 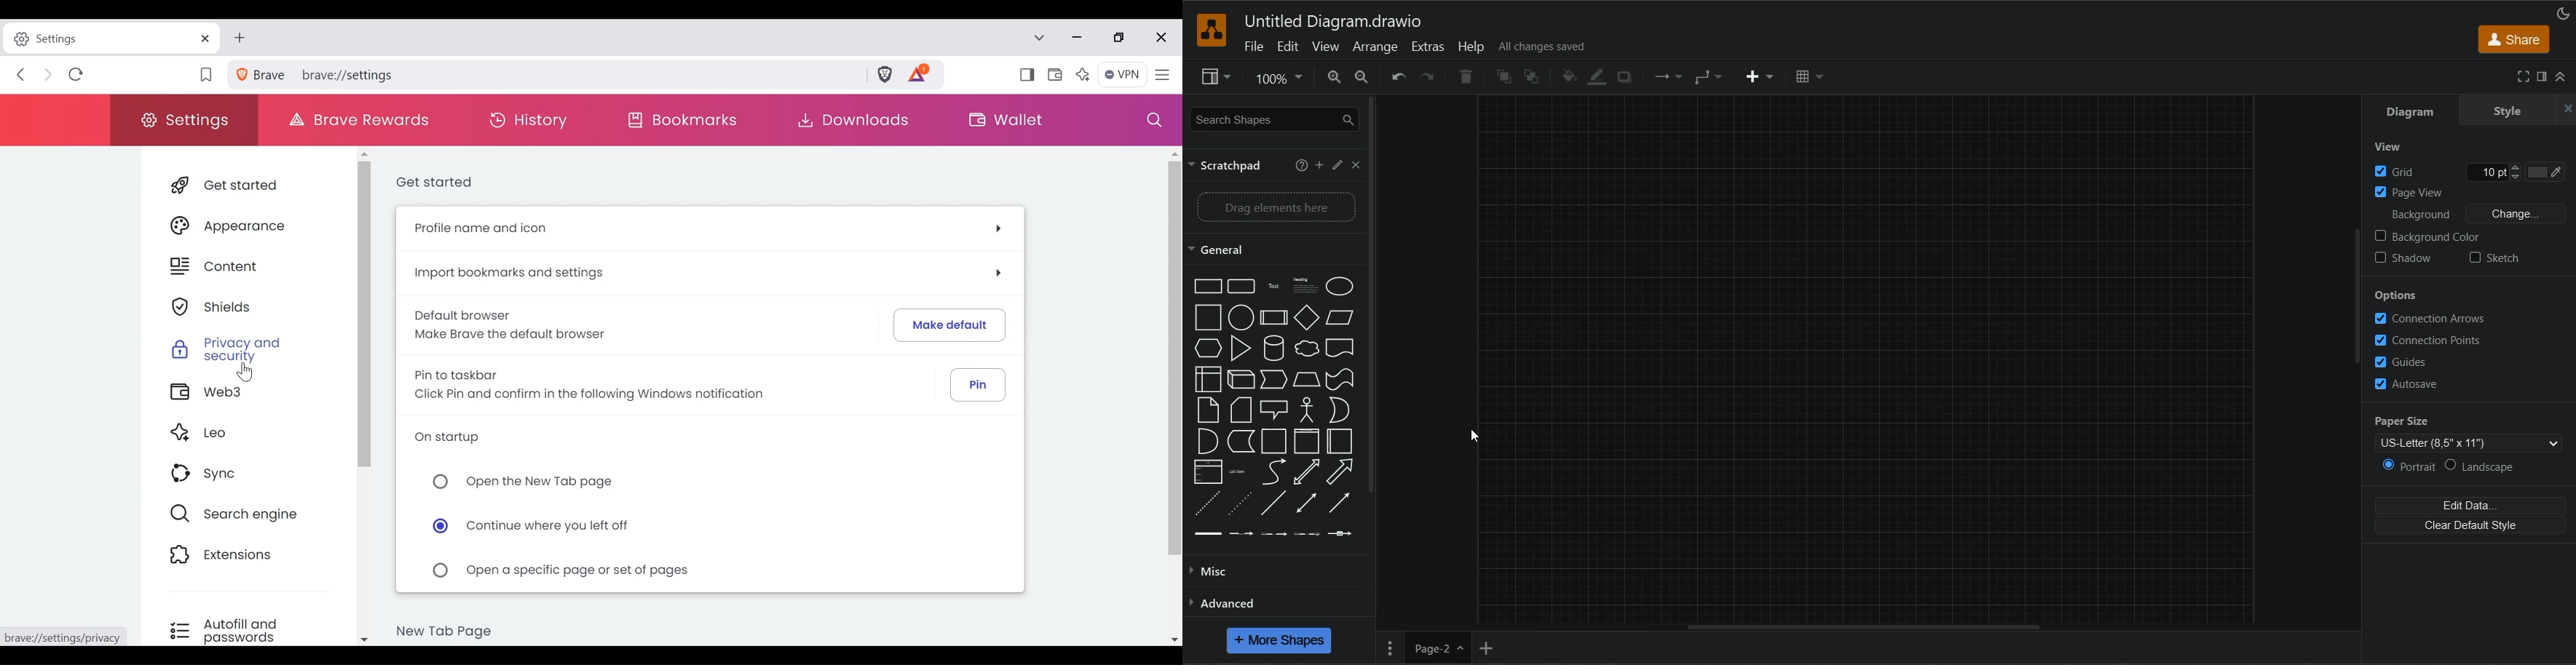 I want to click on clear default style, so click(x=2470, y=525).